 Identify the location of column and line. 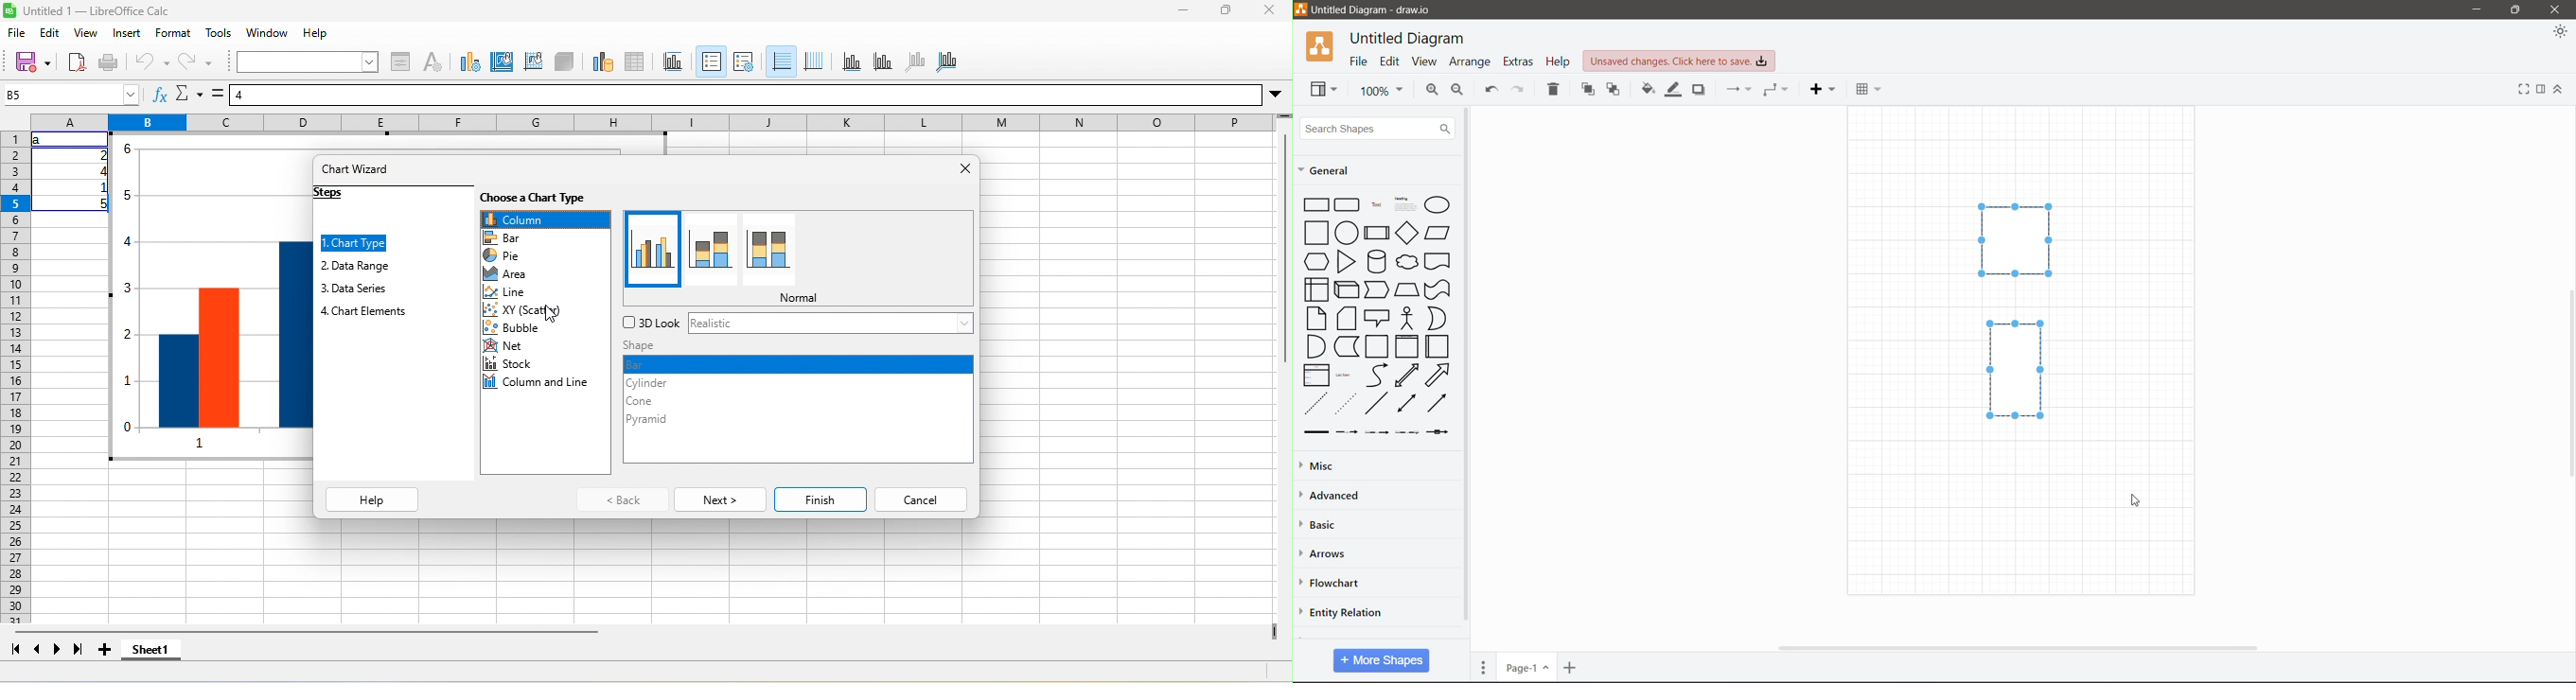
(546, 381).